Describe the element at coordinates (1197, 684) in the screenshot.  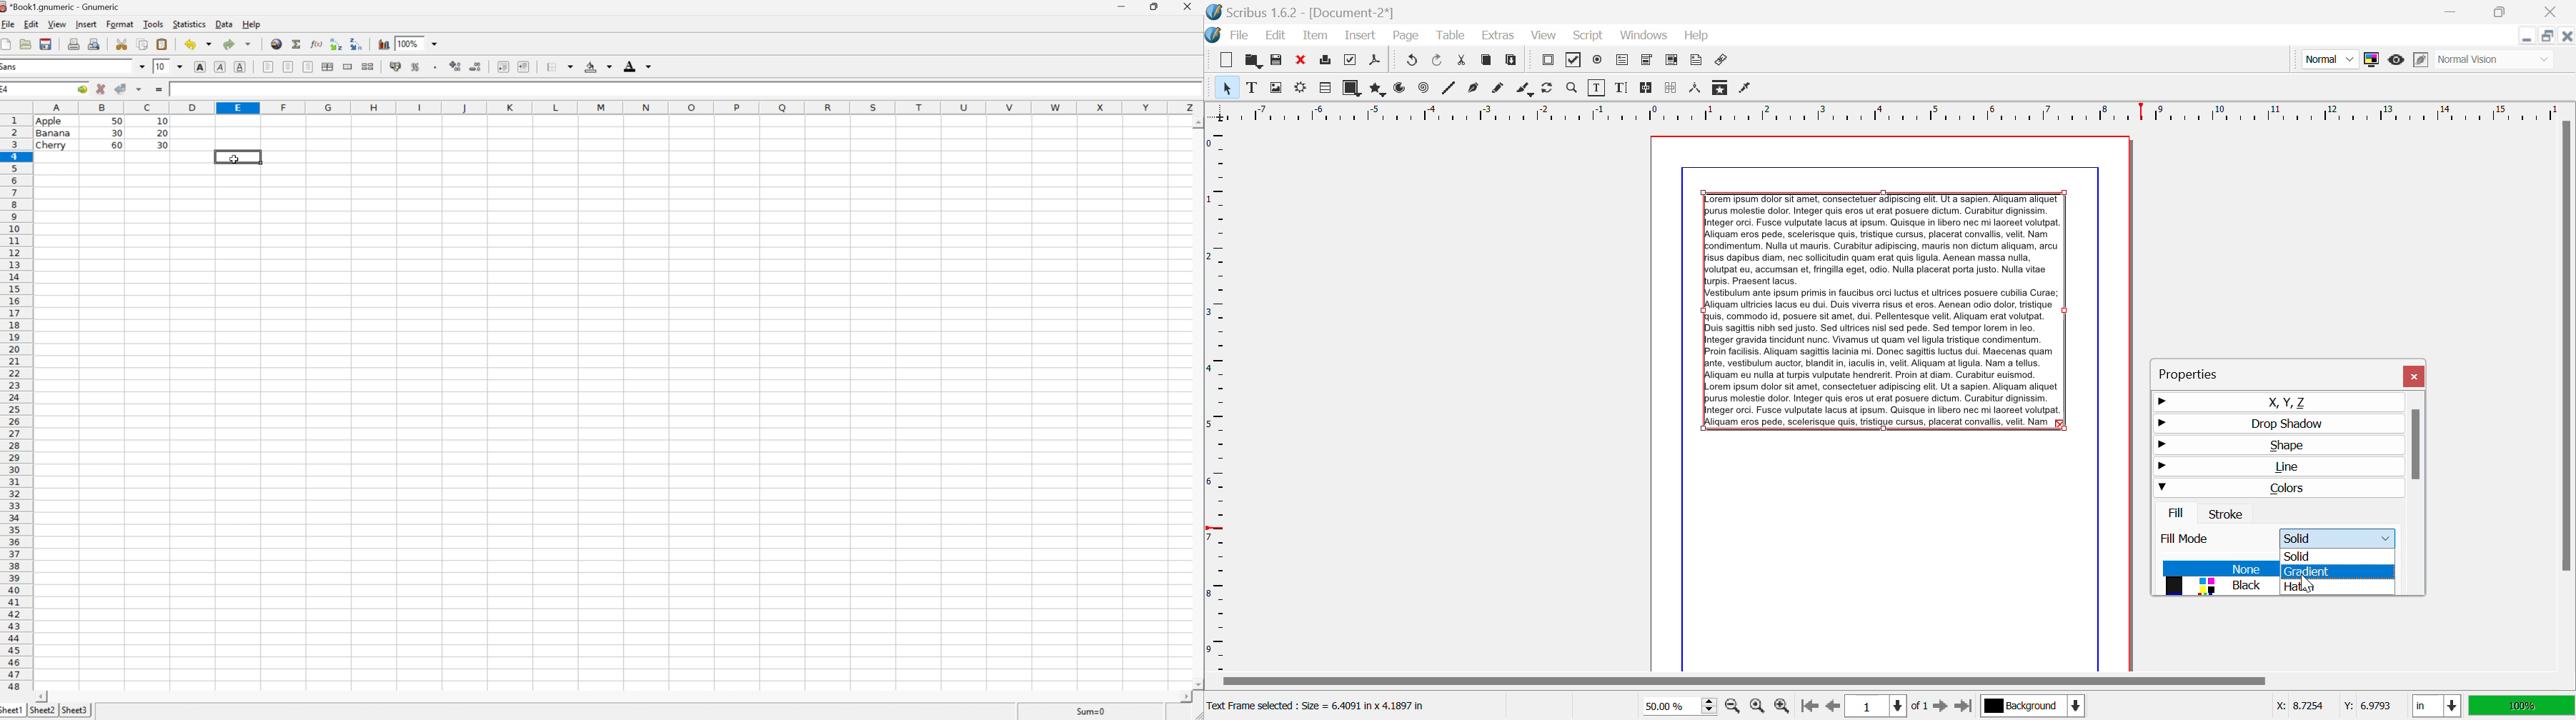
I see `scroll down` at that location.